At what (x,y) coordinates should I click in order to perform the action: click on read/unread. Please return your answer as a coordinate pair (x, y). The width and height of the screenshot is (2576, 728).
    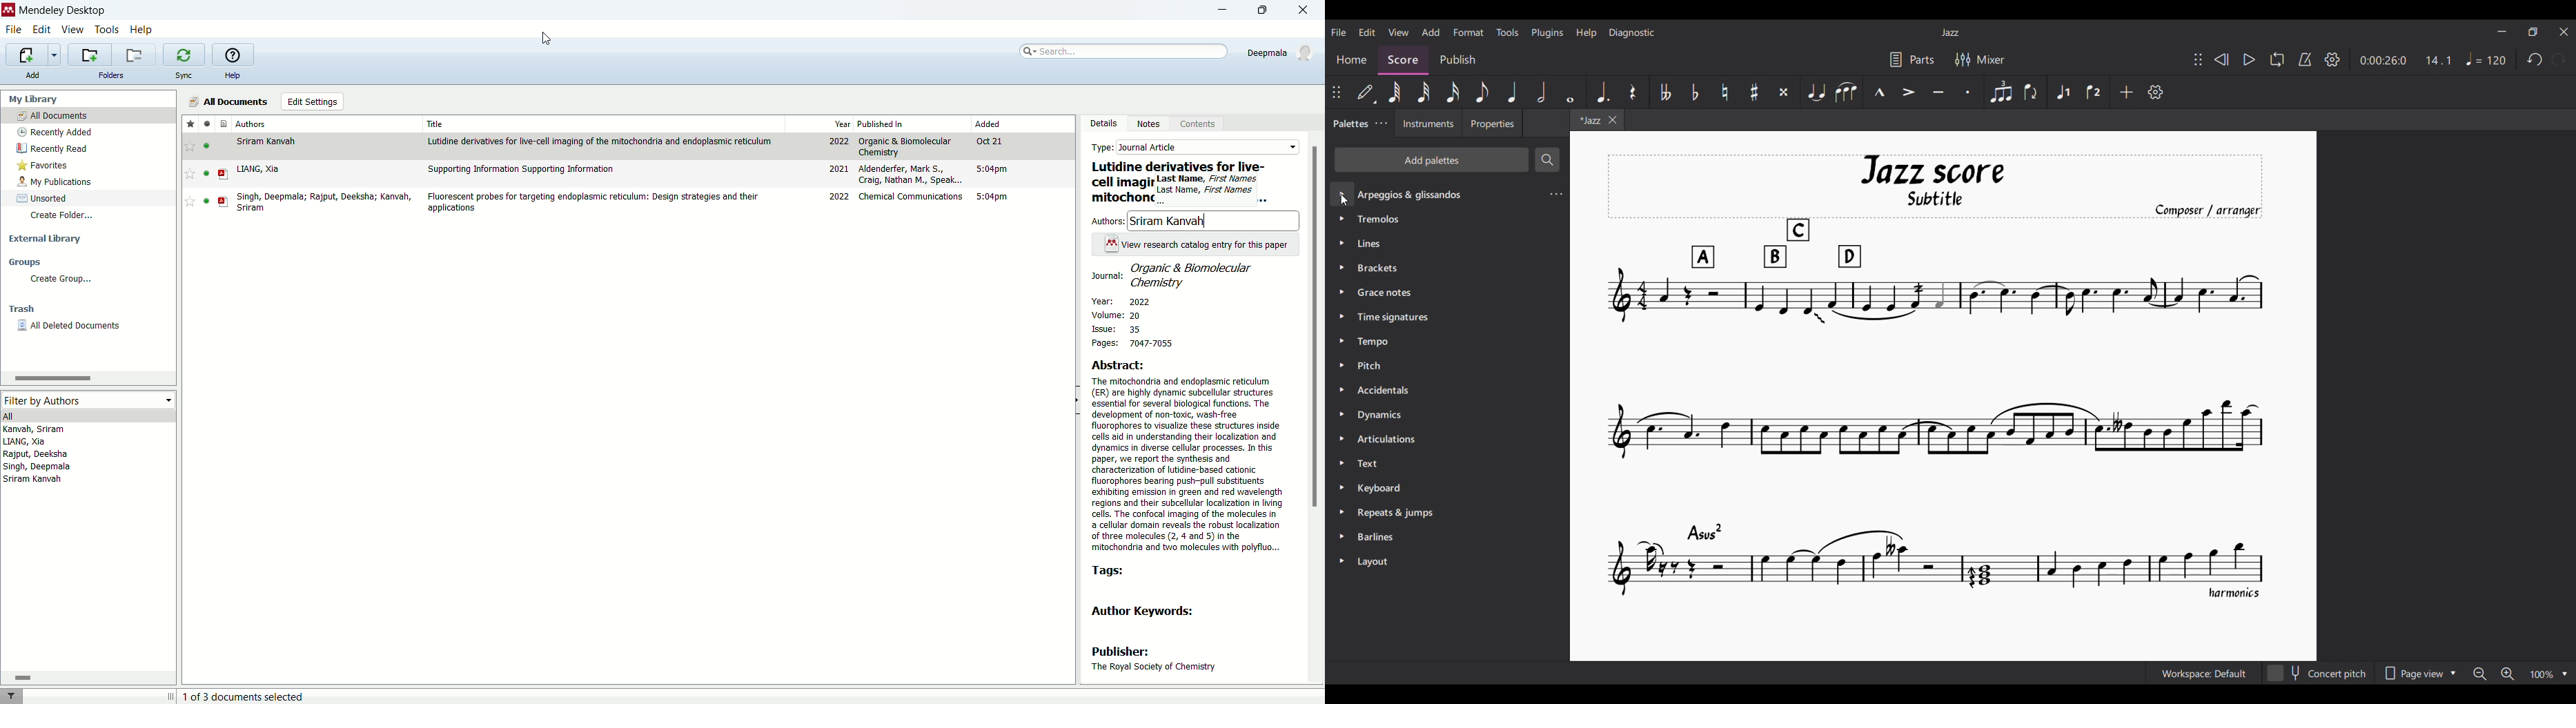
    Looking at the image, I should click on (210, 146).